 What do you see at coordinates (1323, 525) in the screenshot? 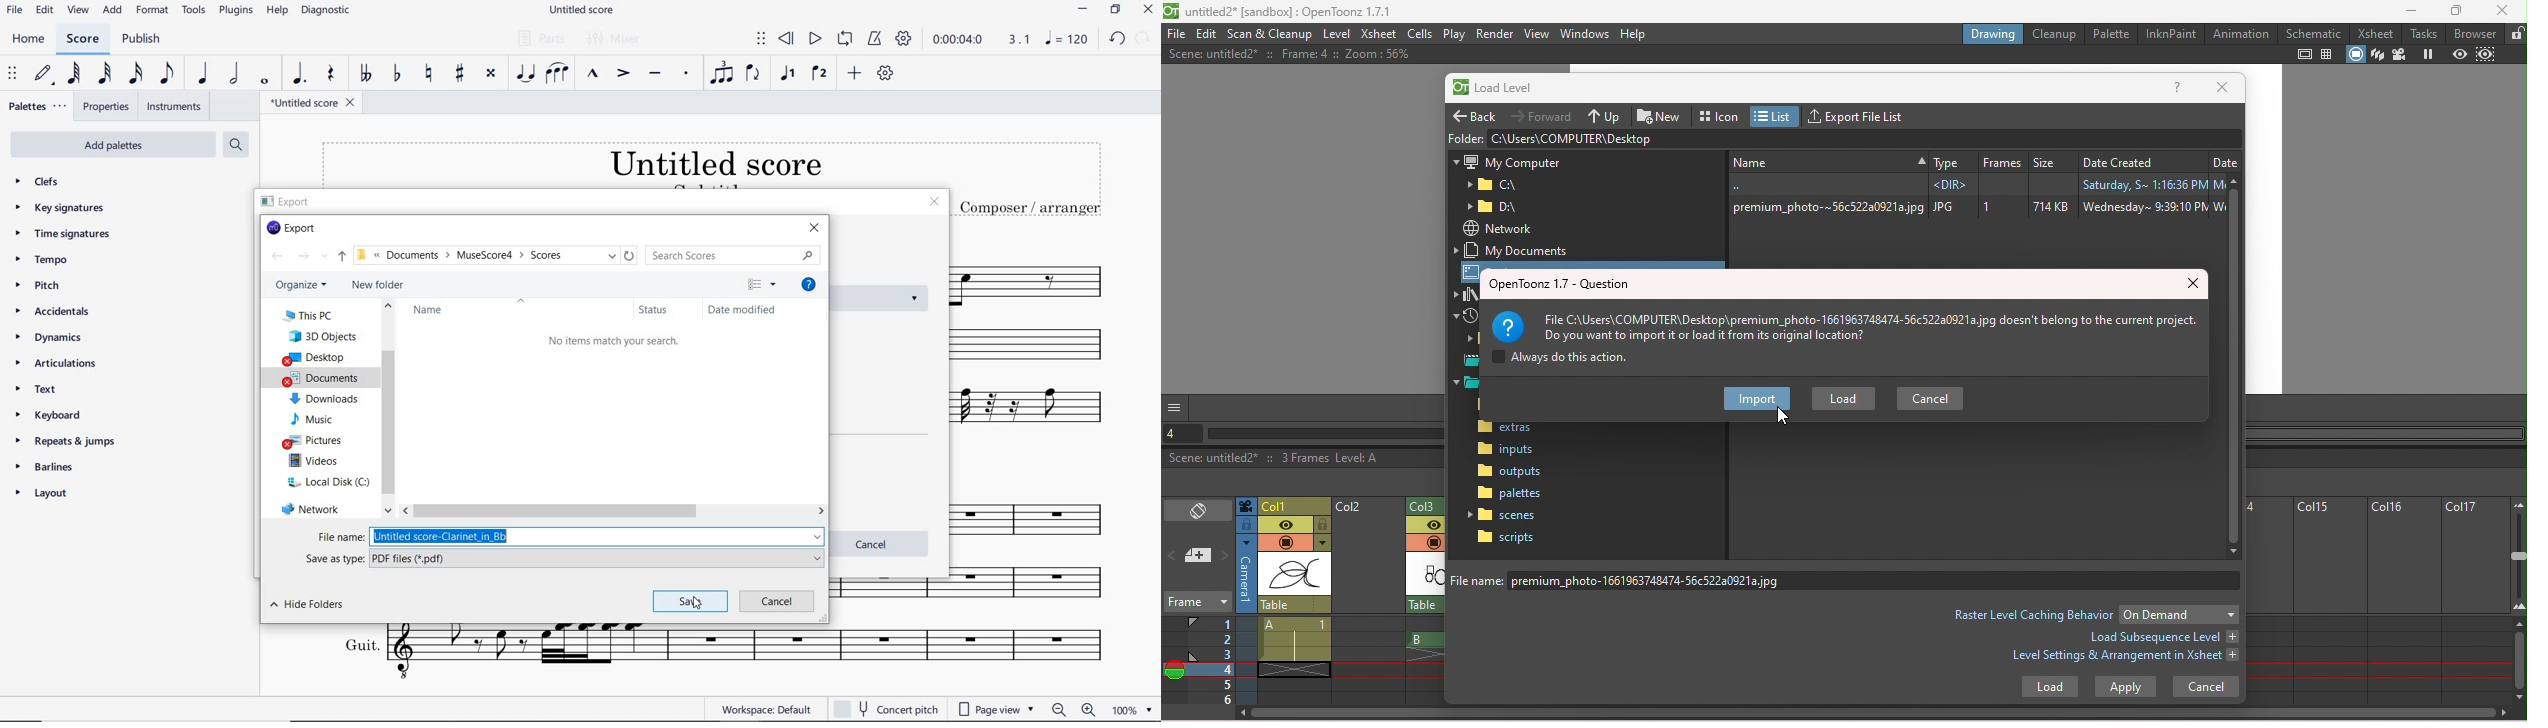
I see `lock toggle` at bounding box center [1323, 525].